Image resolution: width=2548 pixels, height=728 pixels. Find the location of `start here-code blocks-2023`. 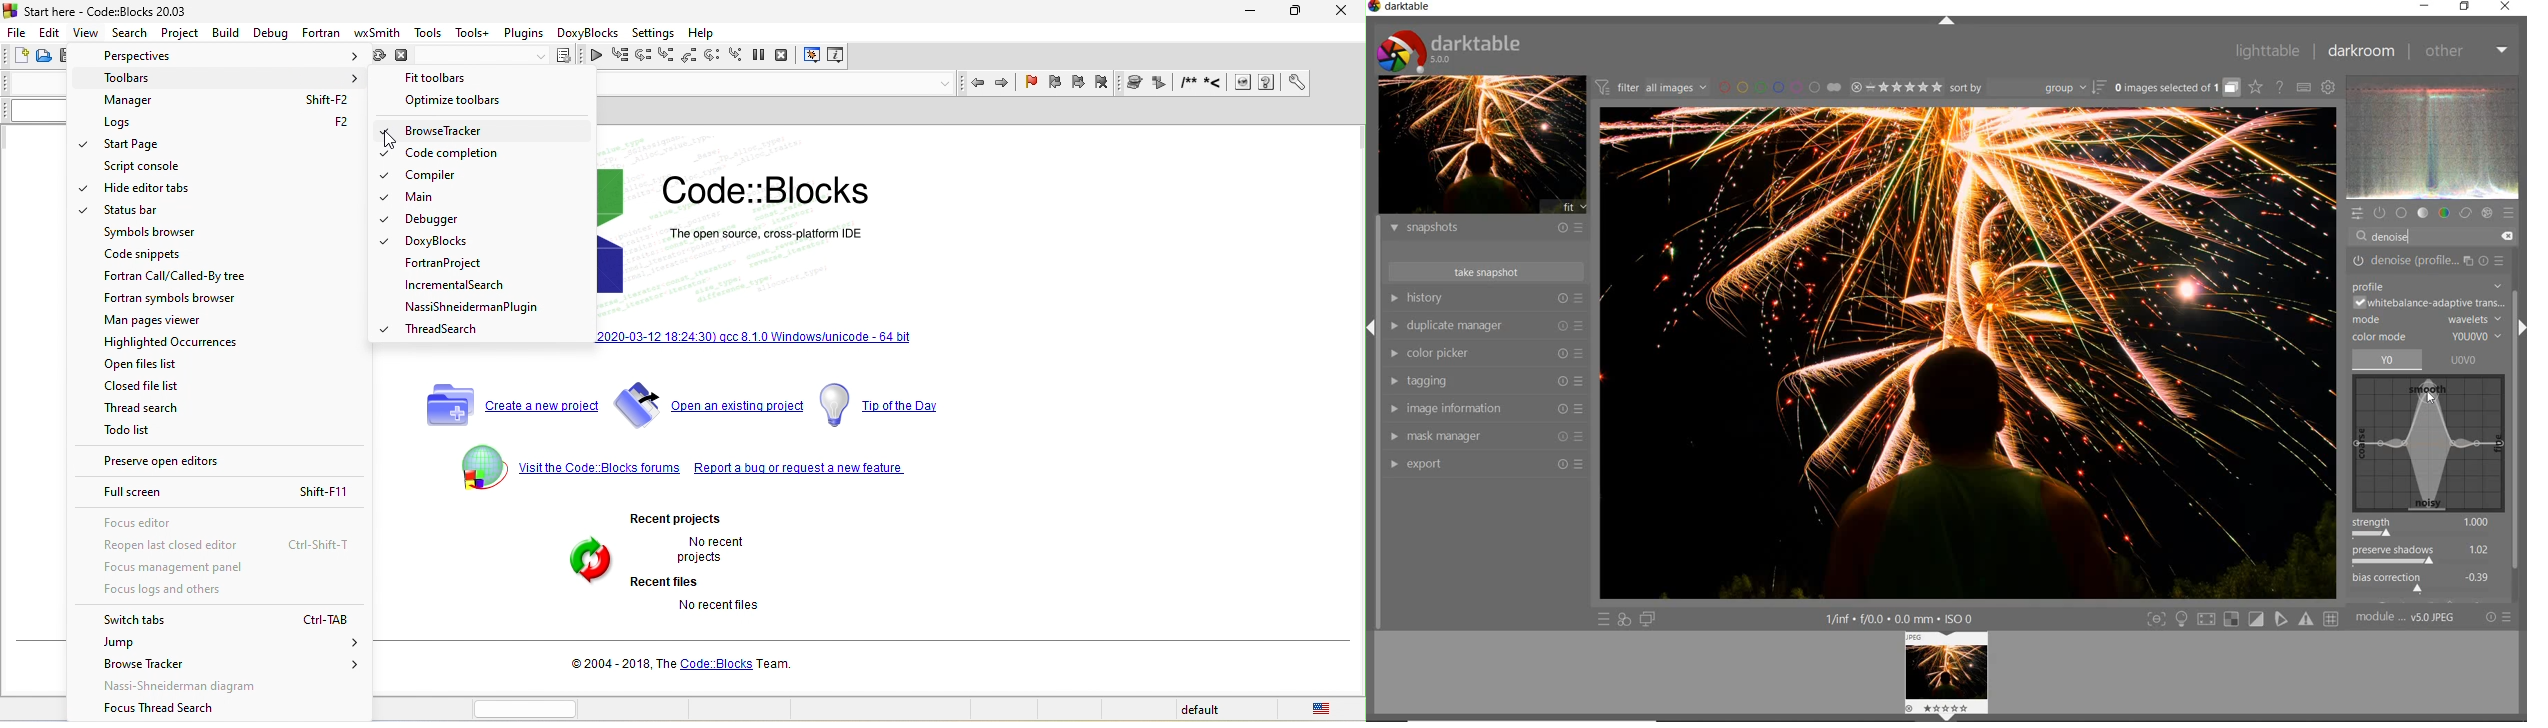

start here-code blocks-2023 is located at coordinates (117, 11).